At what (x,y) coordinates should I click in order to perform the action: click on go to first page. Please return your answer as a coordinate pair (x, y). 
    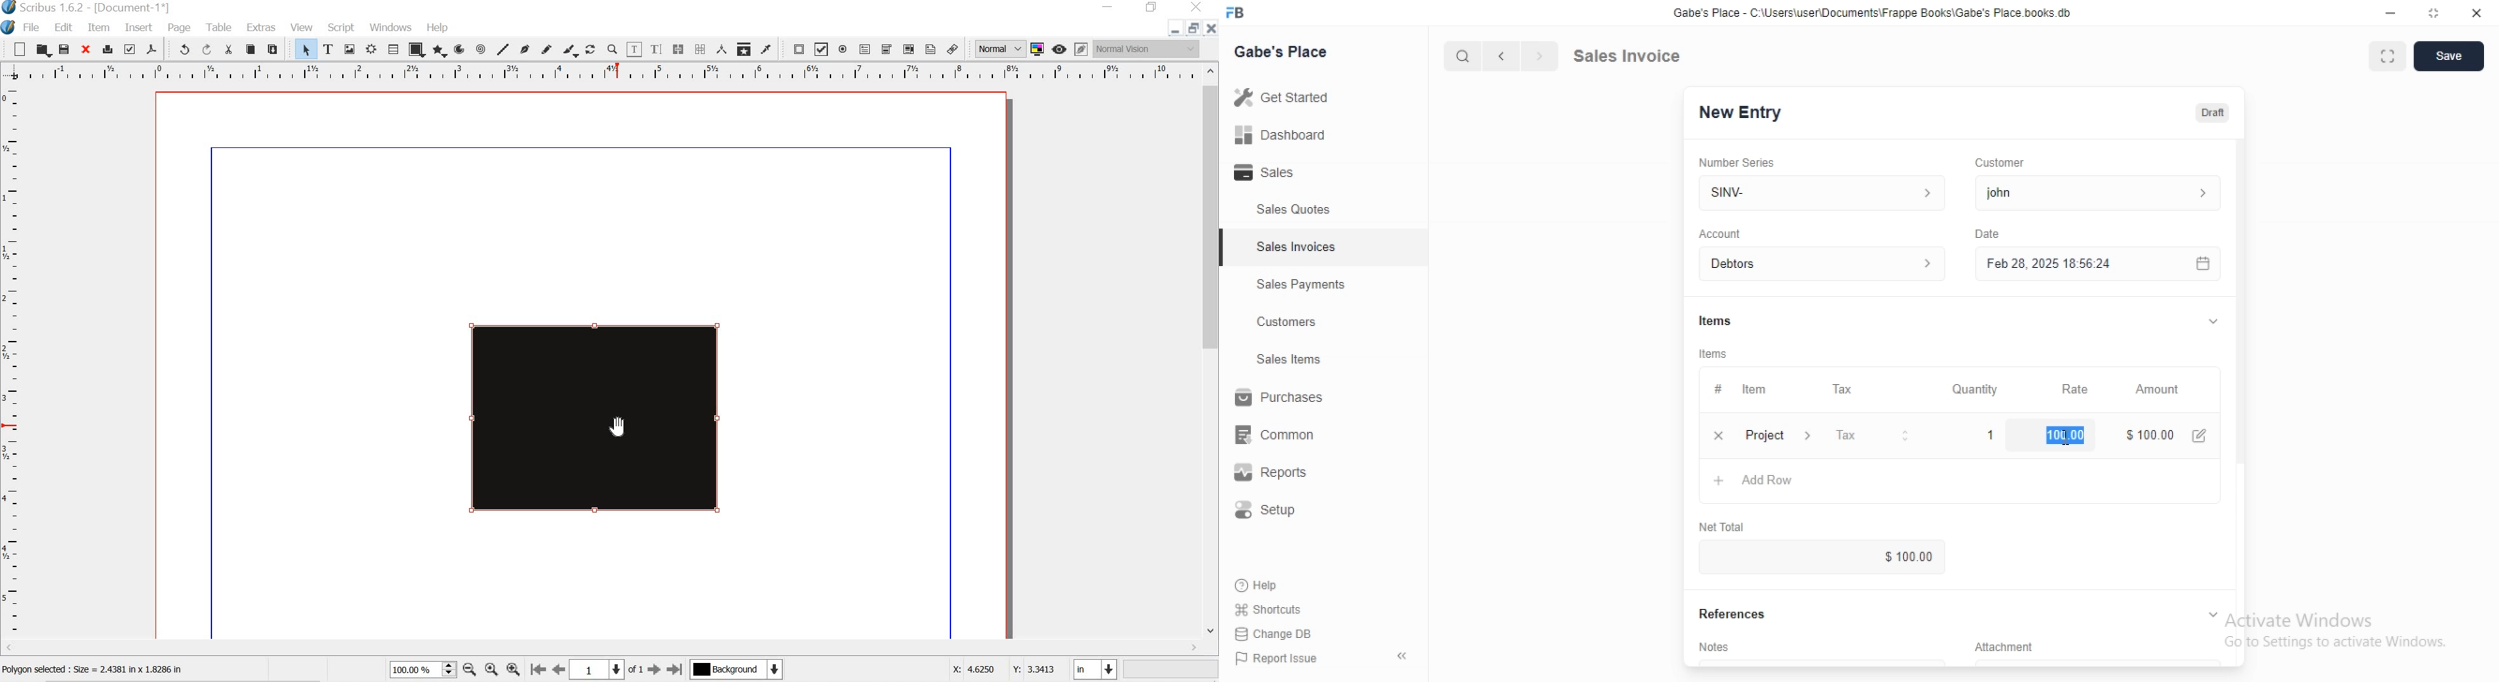
    Looking at the image, I should click on (537, 671).